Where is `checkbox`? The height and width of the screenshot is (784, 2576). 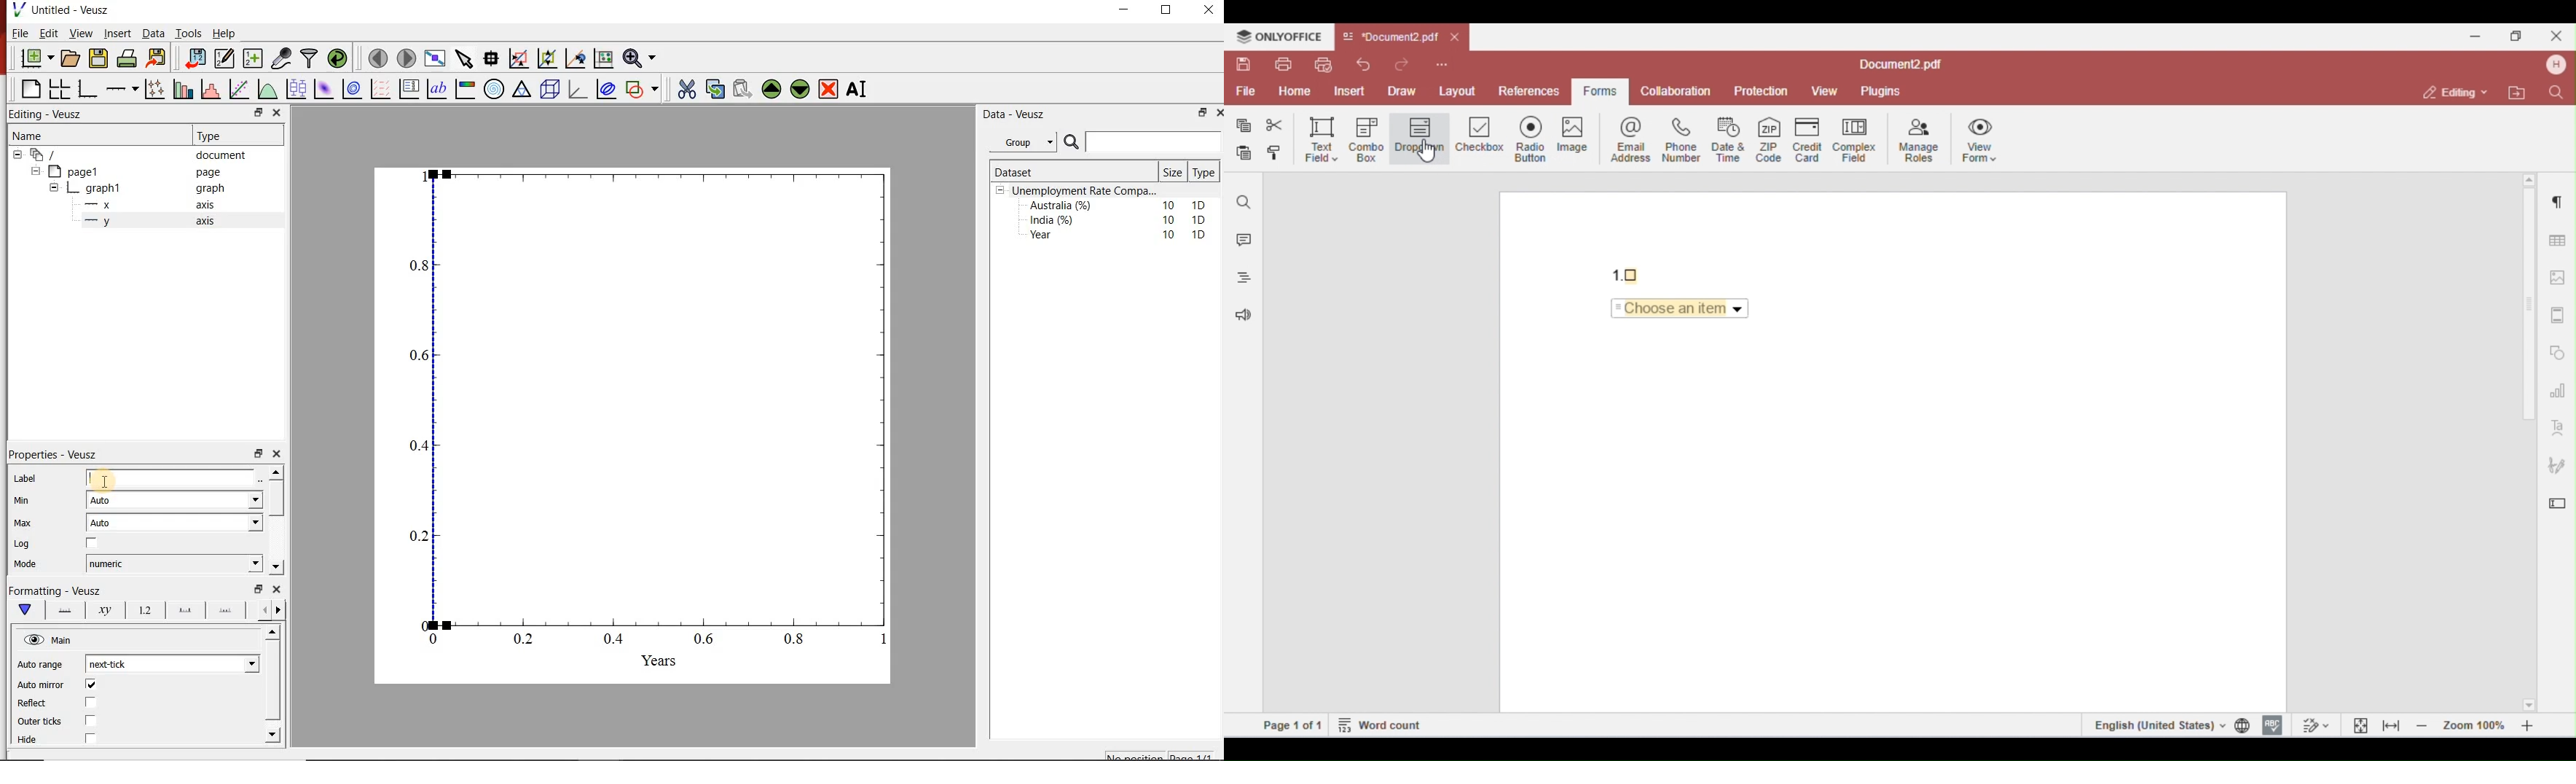 checkbox is located at coordinates (92, 722).